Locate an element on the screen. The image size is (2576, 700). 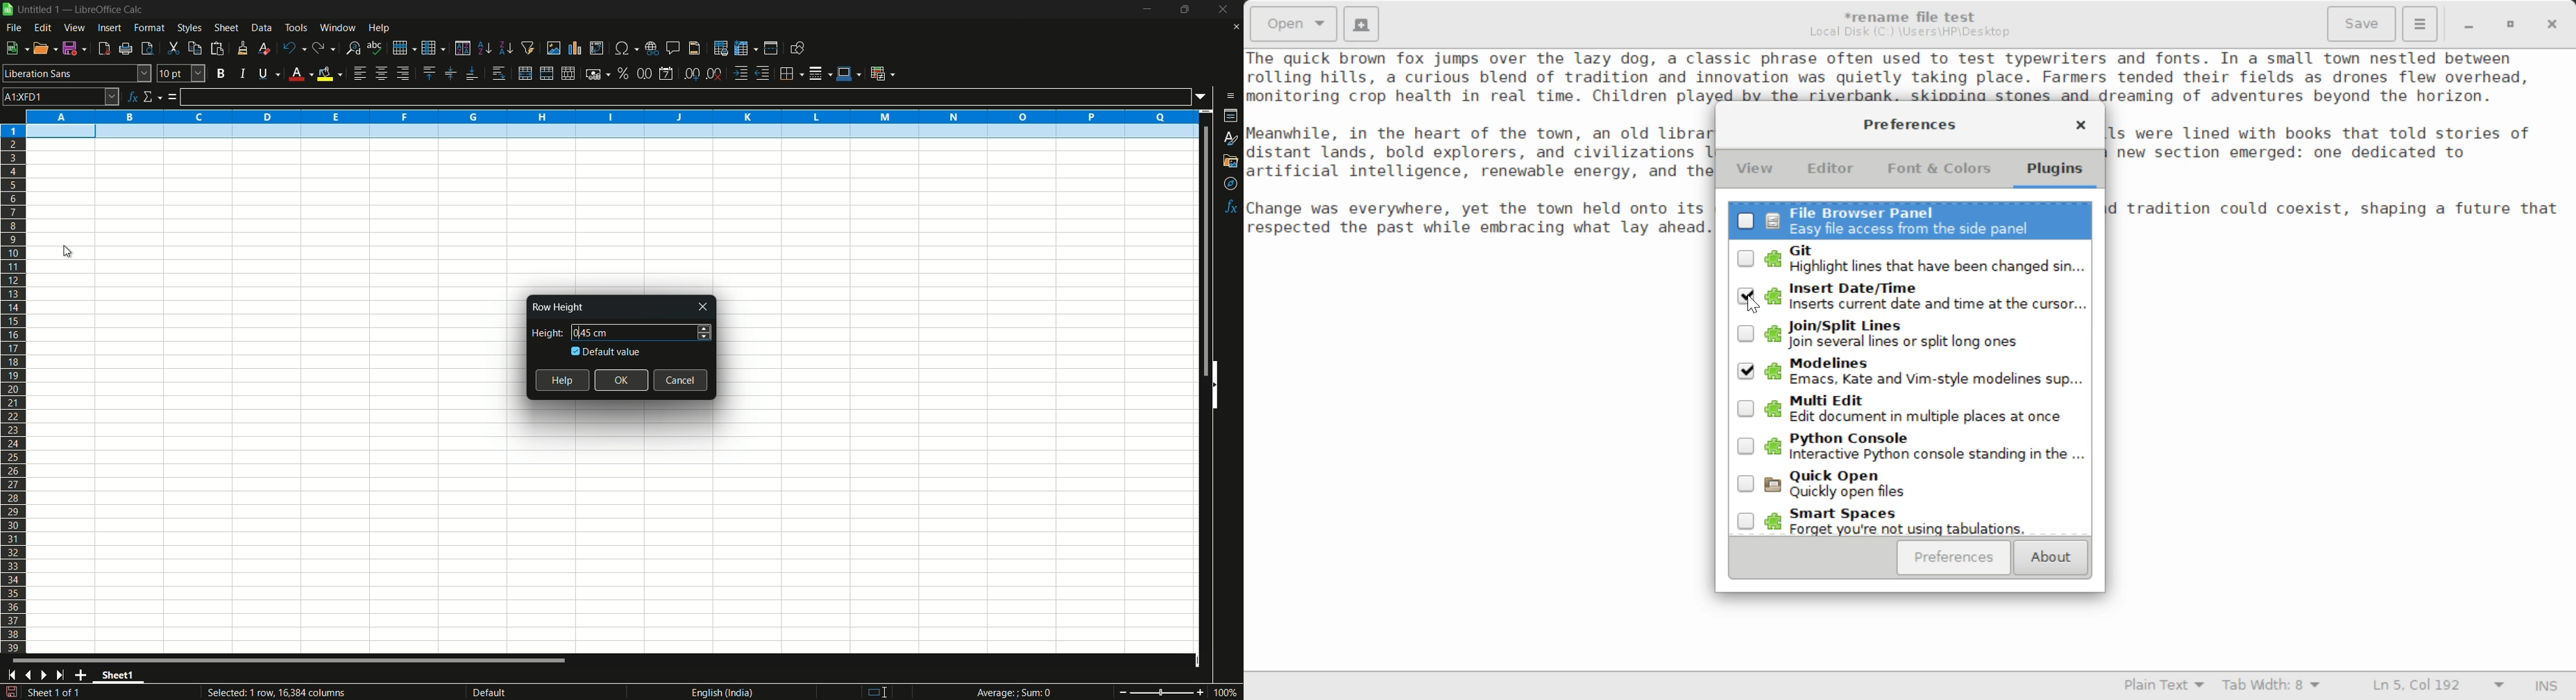
Minimize is located at coordinates (2511, 24).